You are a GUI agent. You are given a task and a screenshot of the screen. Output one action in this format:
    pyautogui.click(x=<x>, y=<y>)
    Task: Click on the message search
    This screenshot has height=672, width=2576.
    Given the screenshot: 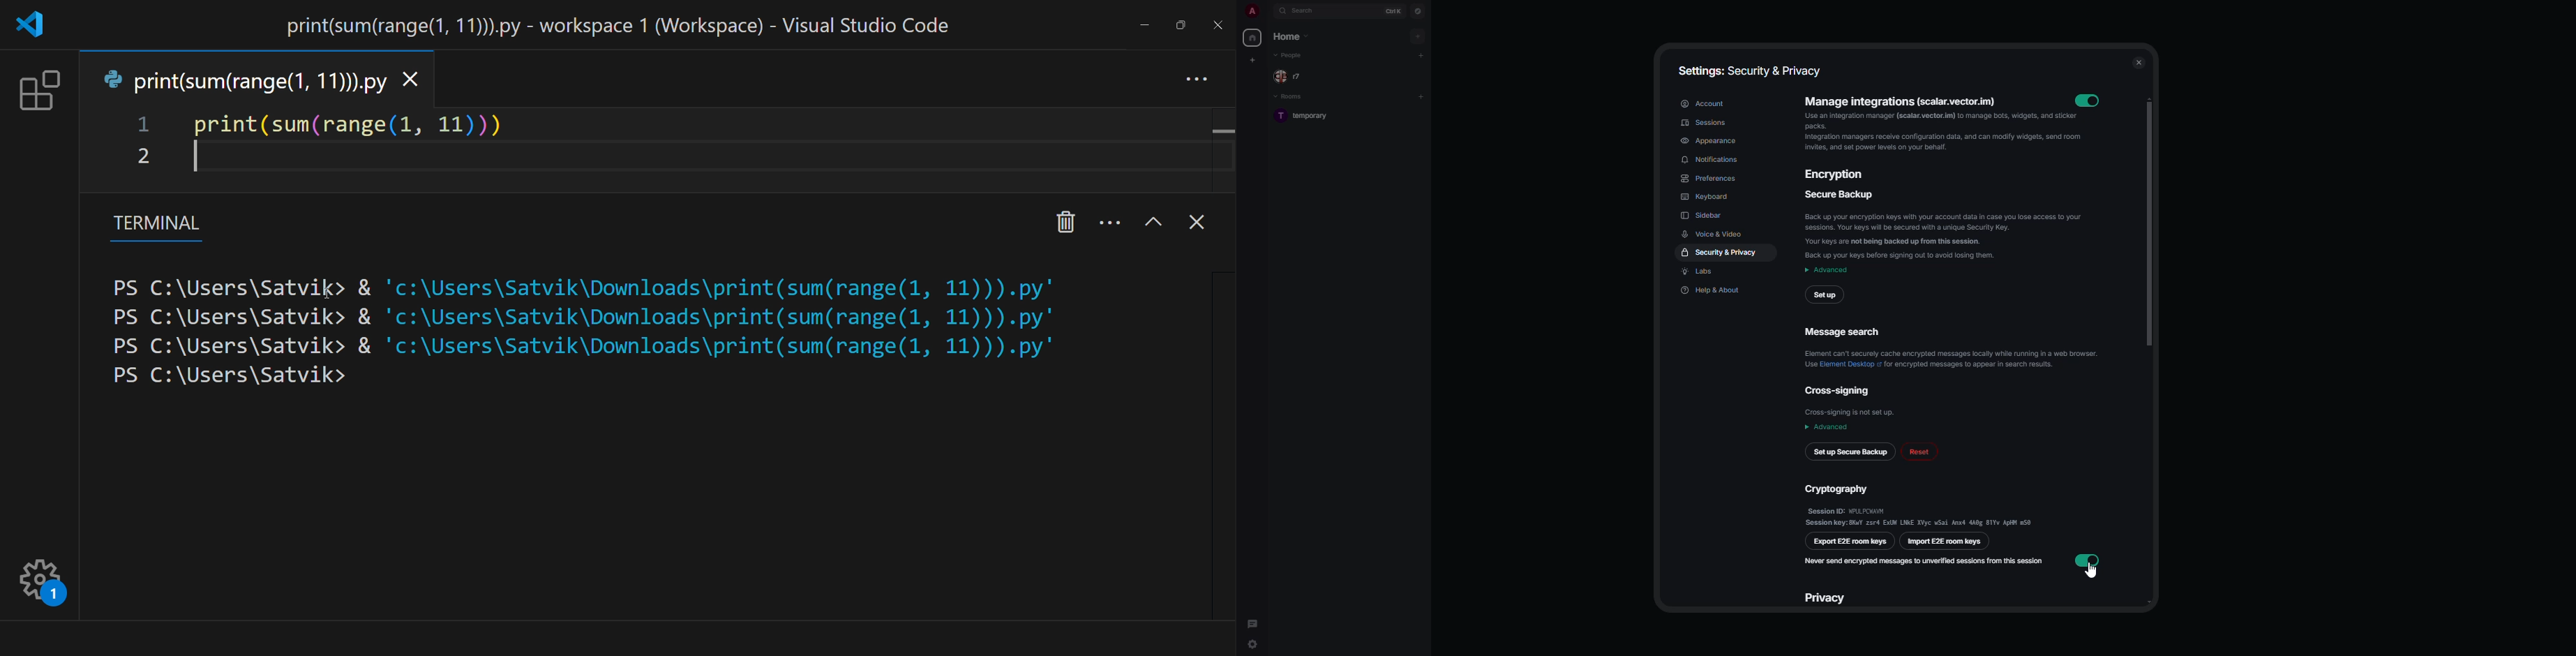 What is the action you would take?
    pyautogui.click(x=1955, y=350)
    